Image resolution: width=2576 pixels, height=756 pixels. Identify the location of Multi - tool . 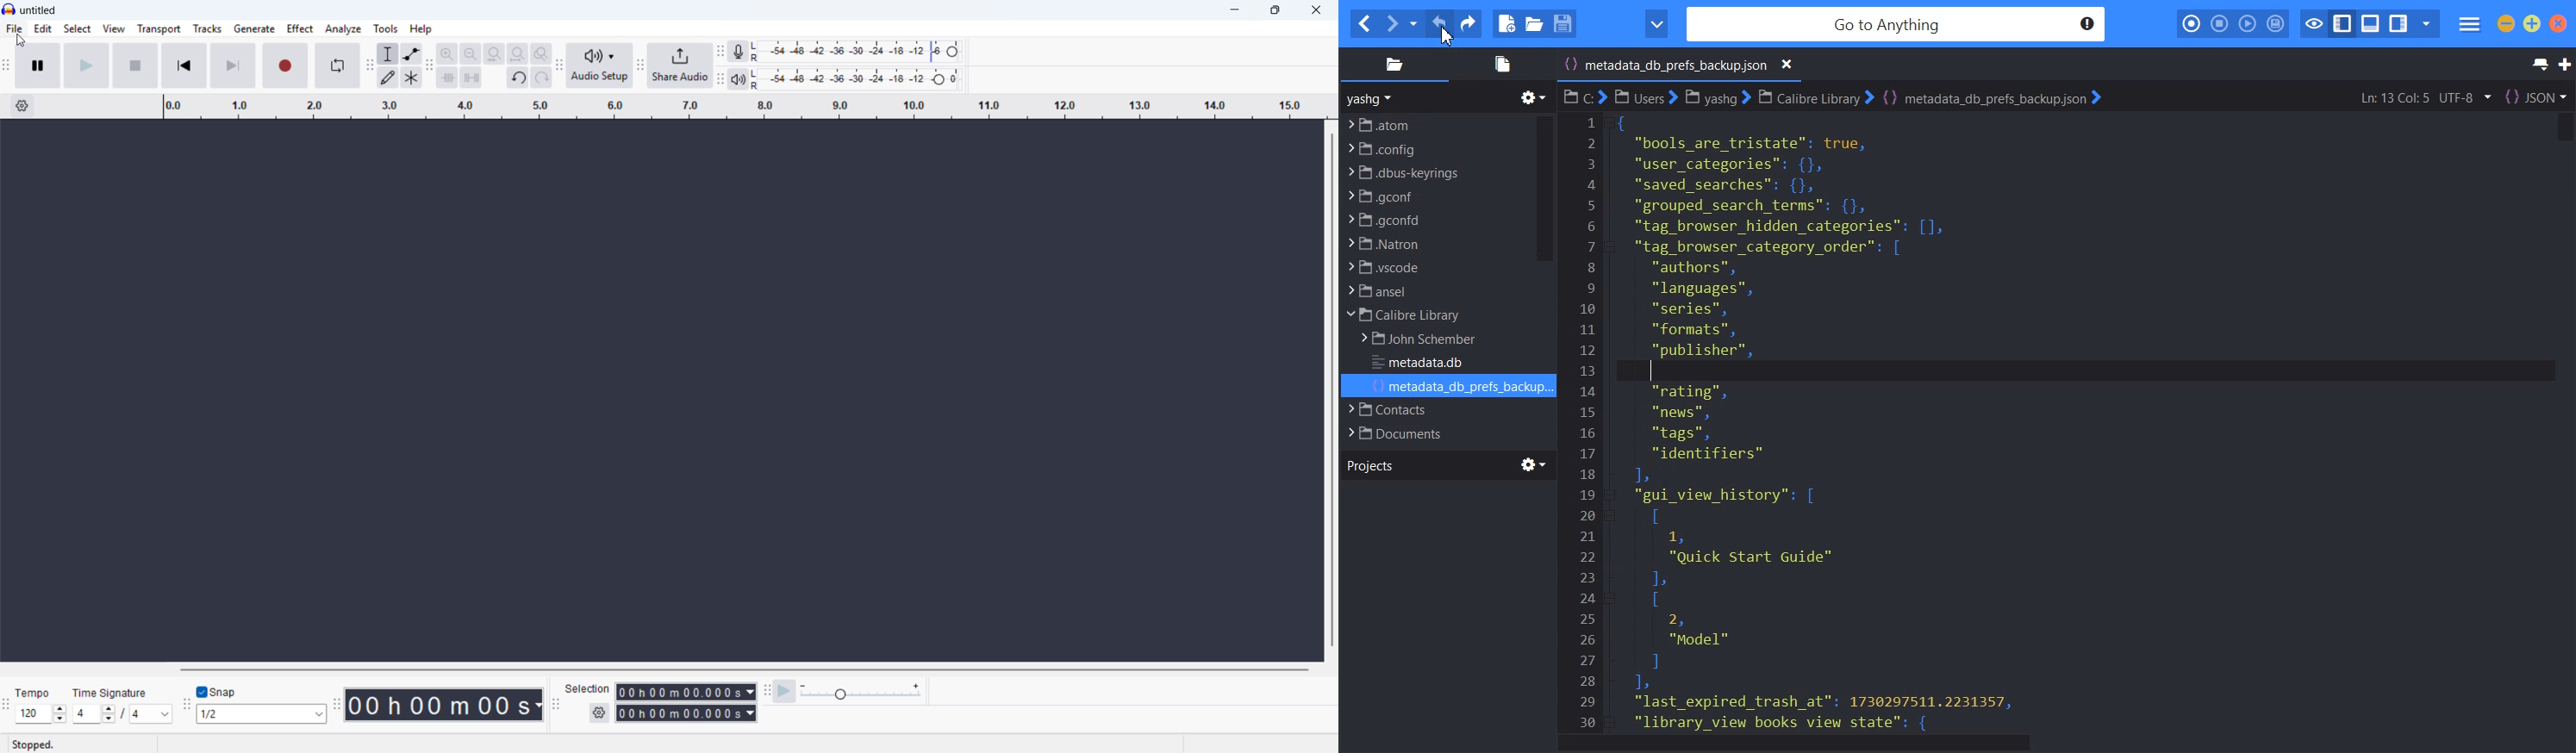
(412, 77).